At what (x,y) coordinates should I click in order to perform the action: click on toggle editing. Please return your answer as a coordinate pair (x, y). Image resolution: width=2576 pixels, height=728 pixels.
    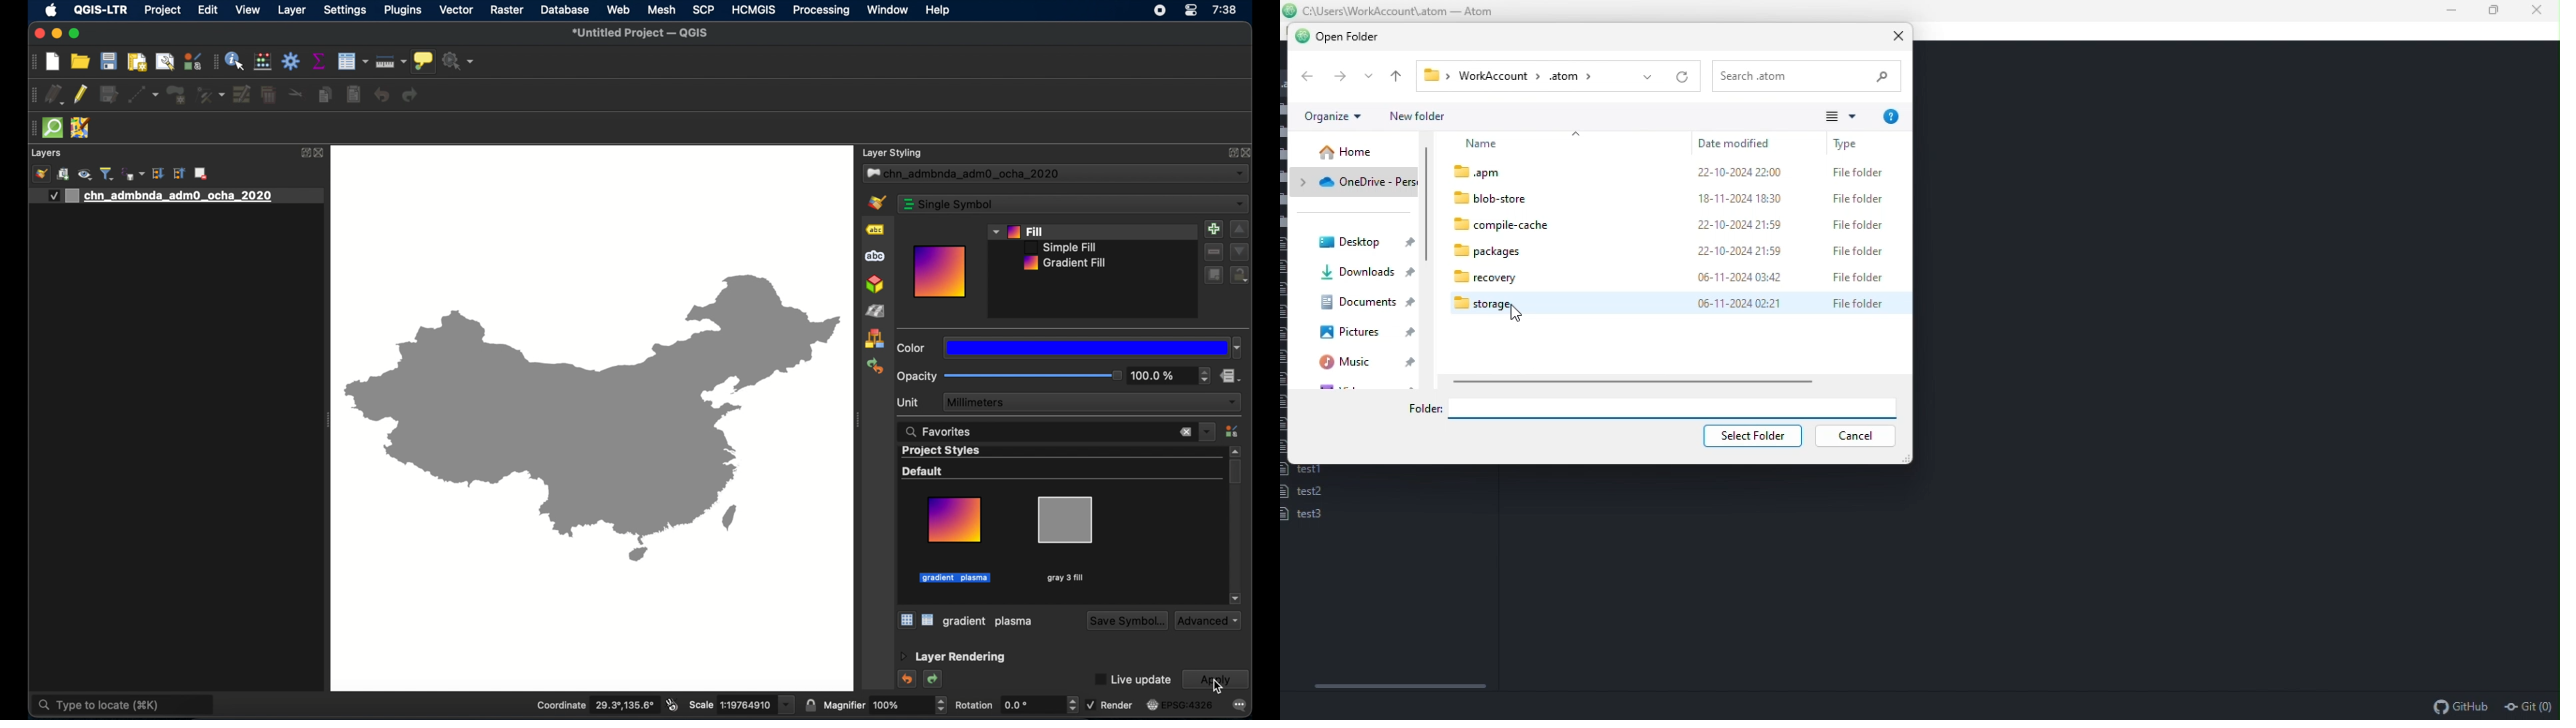
    Looking at the image, I should click on (81, 94).